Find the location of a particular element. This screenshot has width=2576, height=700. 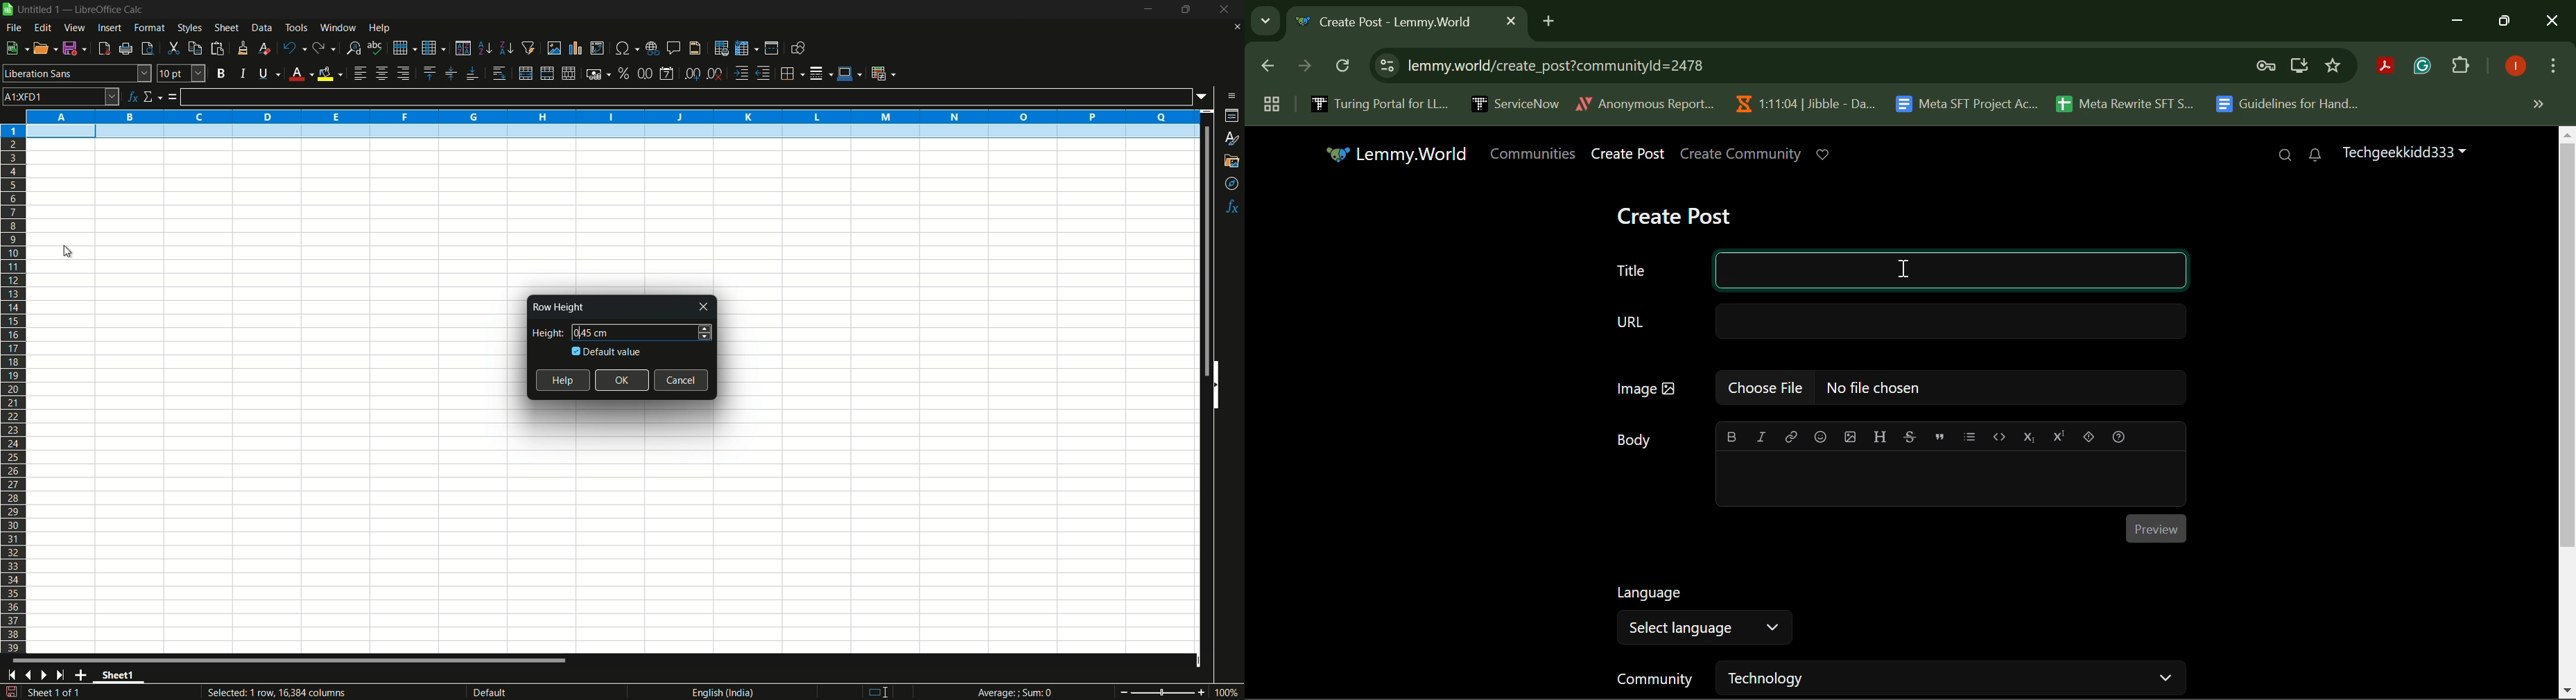

maximize or restore is located at coordinates (1186, 10).